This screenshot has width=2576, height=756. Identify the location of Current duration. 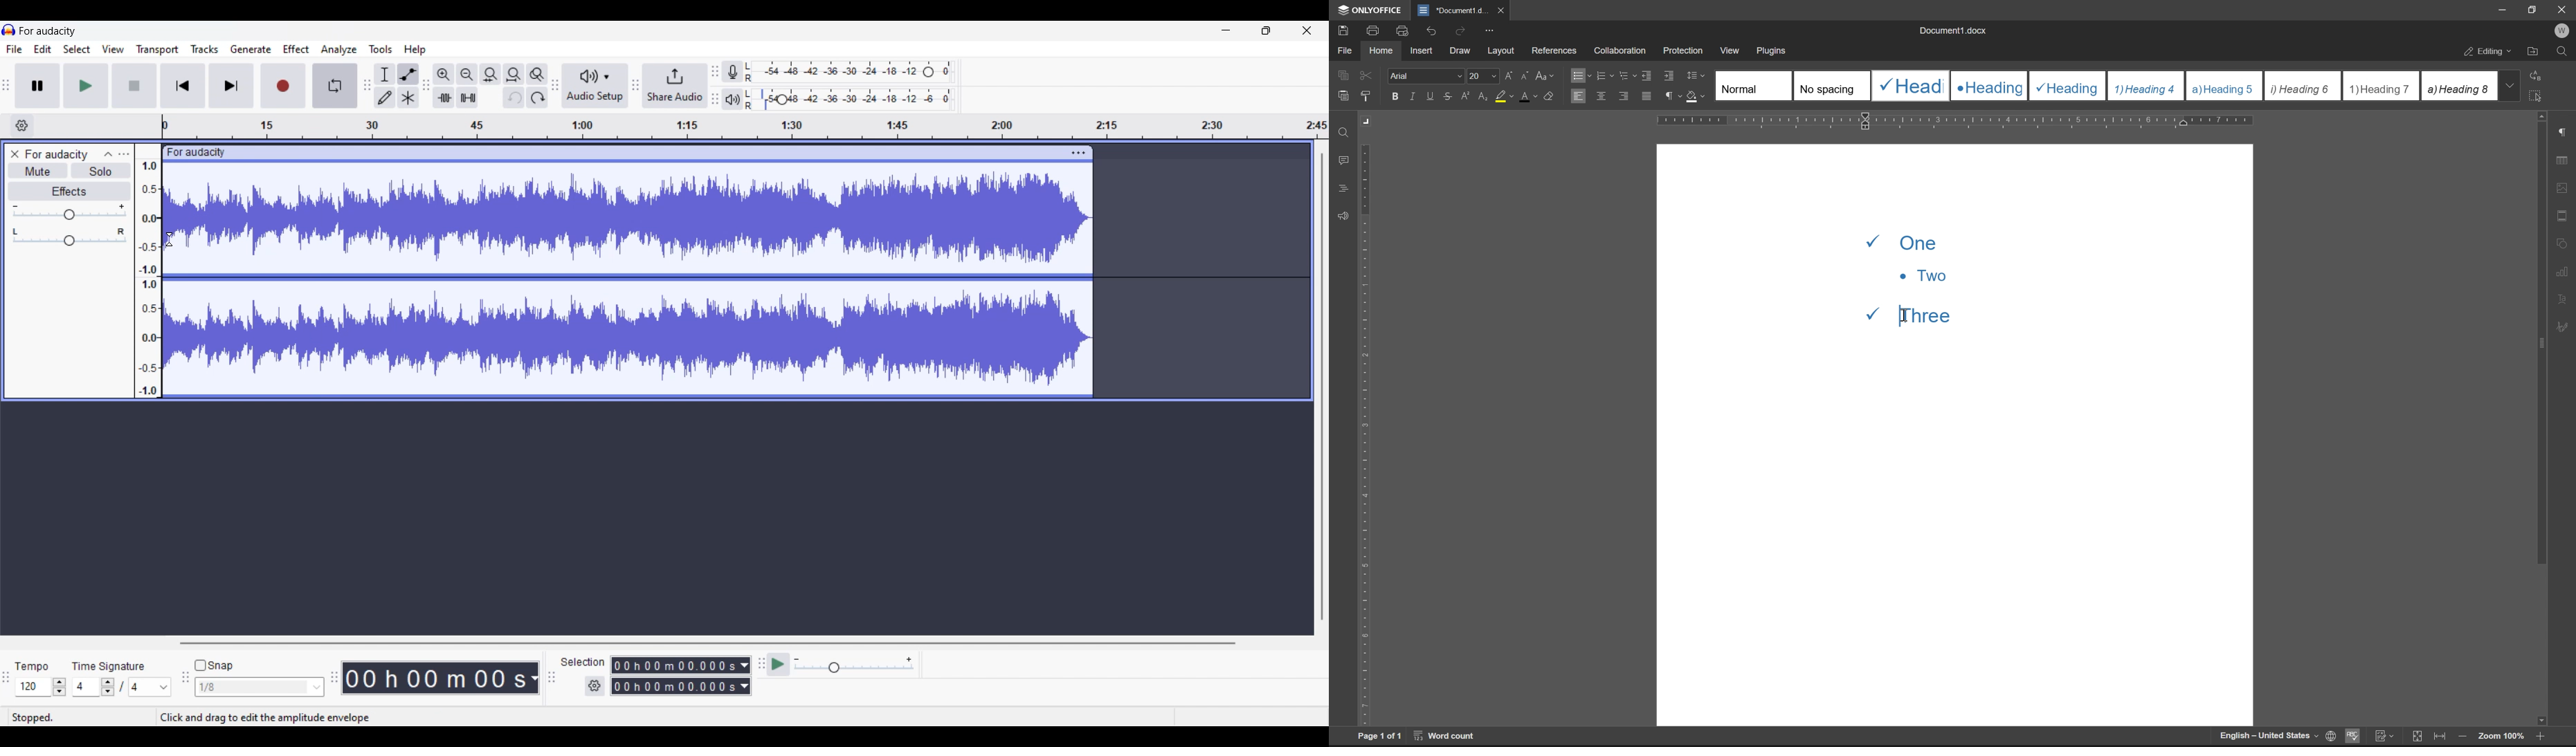
(434, 678).